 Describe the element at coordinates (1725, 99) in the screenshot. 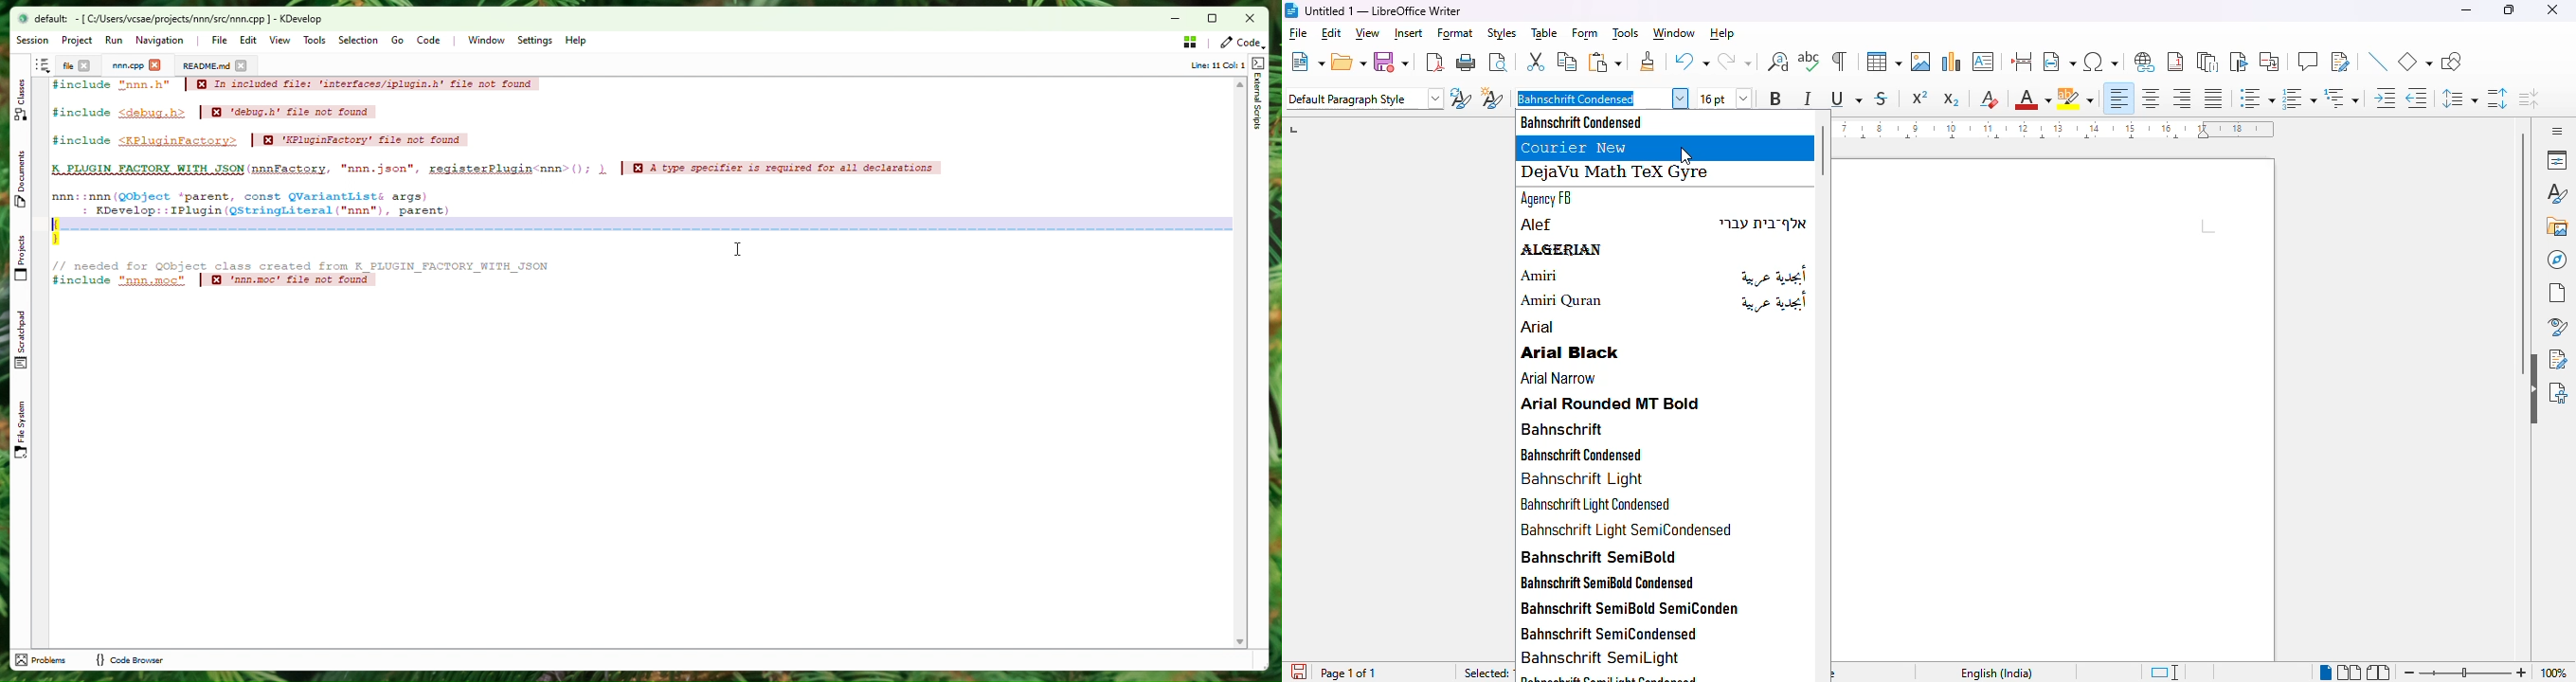

I see `font size` at that location.